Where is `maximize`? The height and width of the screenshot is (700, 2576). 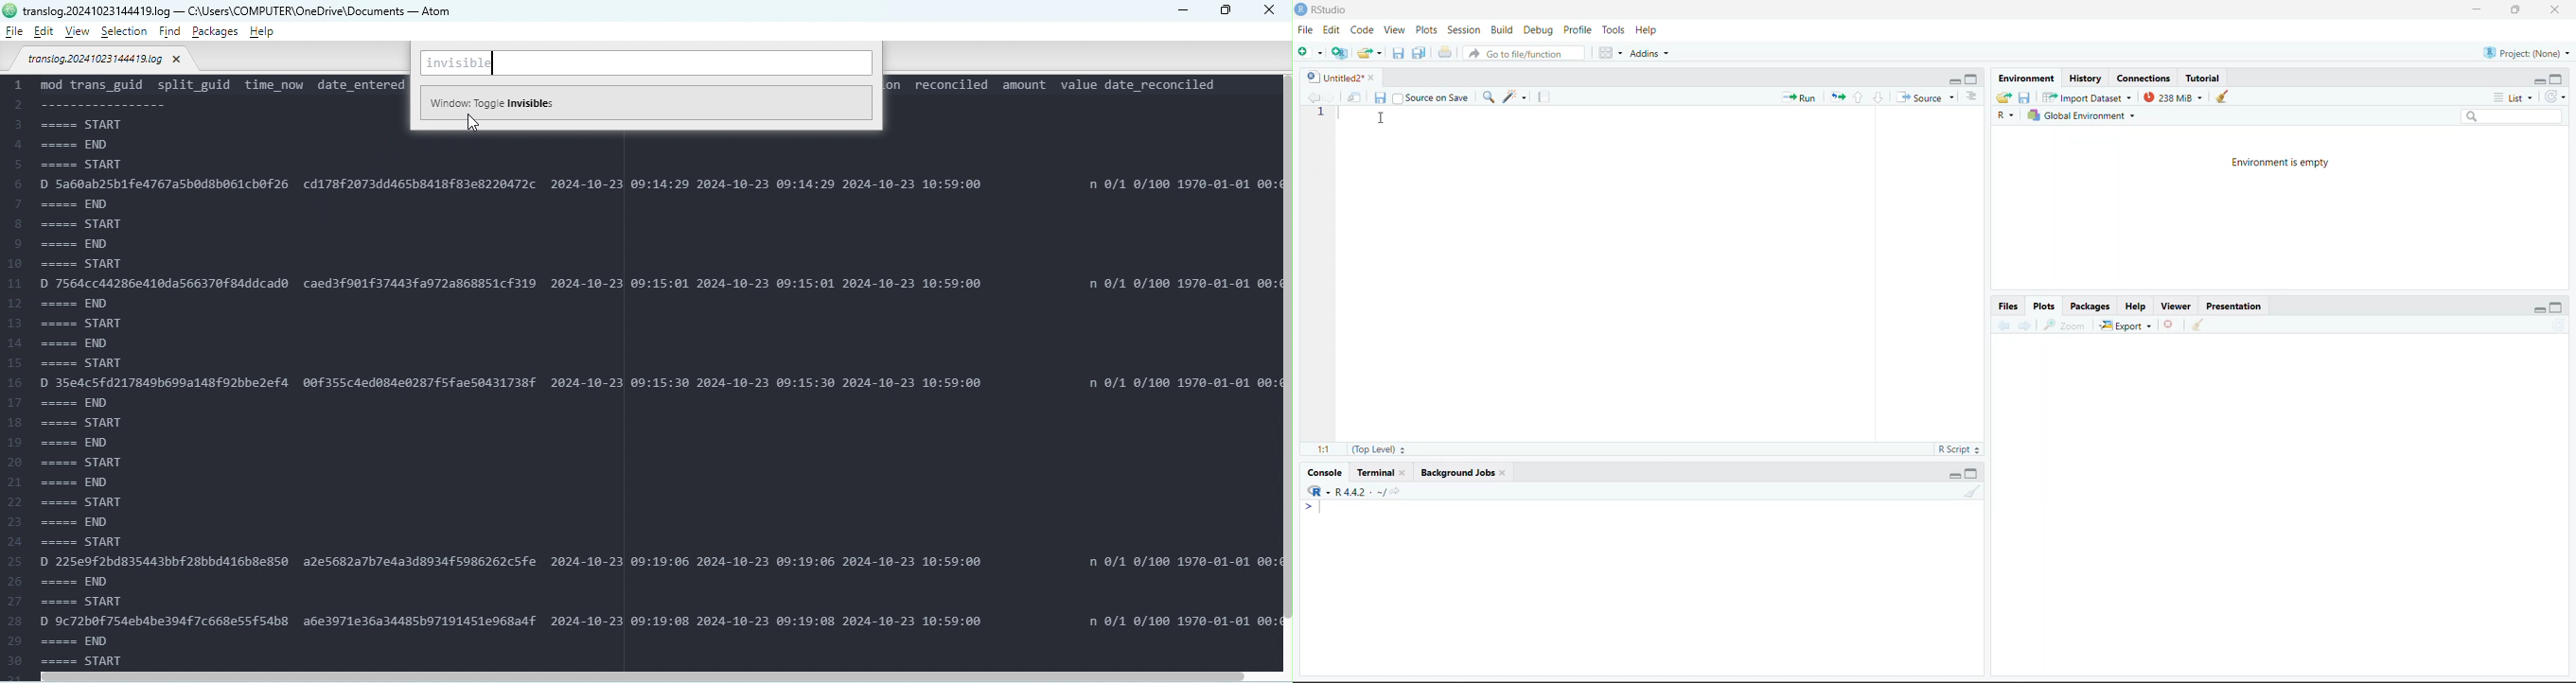 maximize is located at coordinates (1973, 474).